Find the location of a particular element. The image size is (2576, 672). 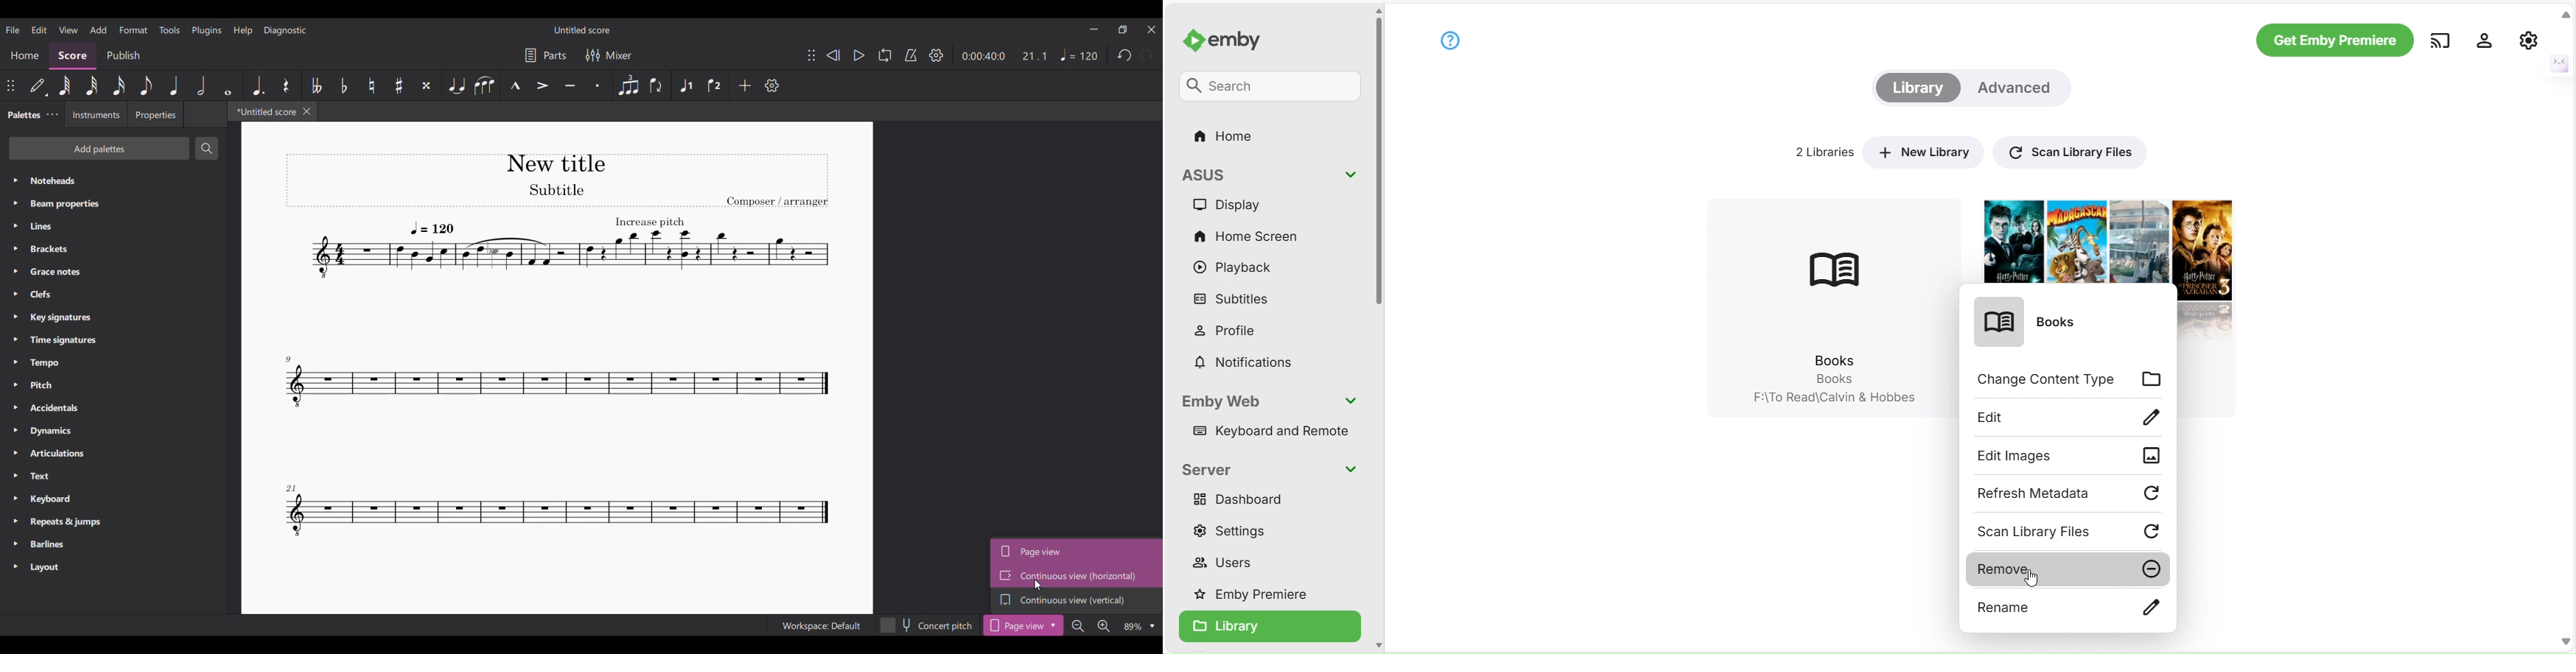

File menu is located at coordinates (13, 30).